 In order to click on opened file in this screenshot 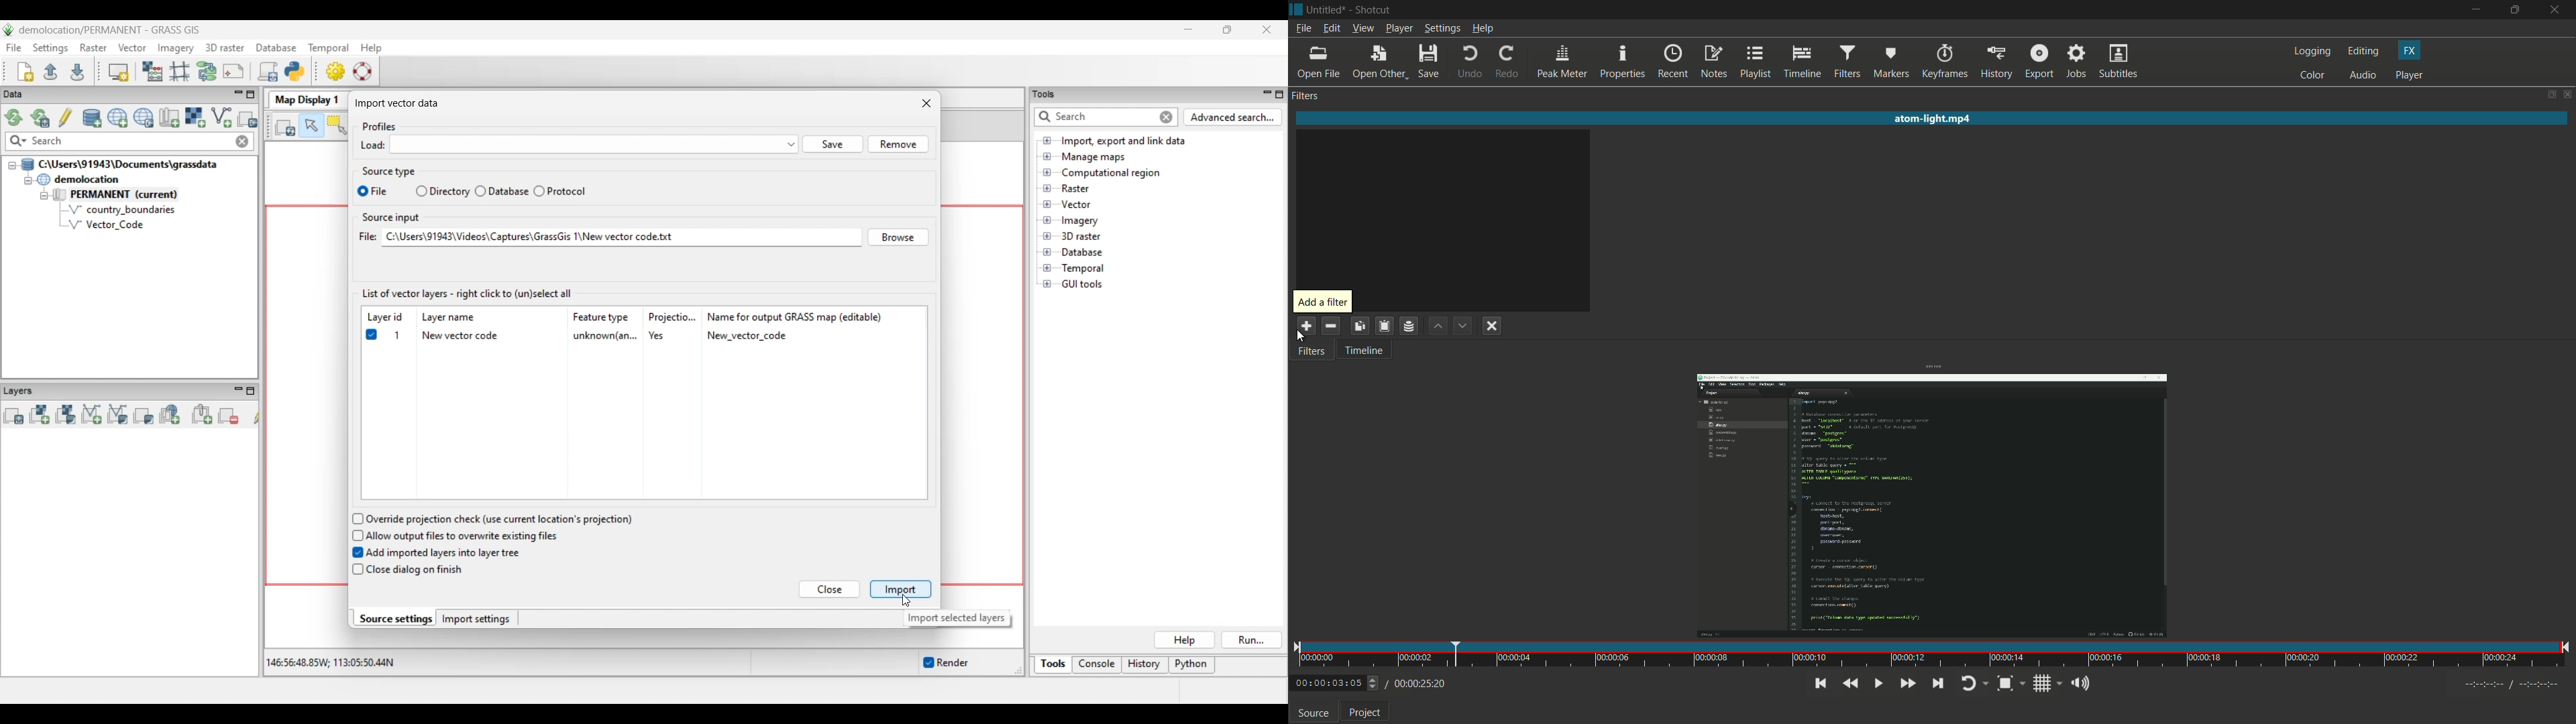, I will do `click(1929, 503)`.